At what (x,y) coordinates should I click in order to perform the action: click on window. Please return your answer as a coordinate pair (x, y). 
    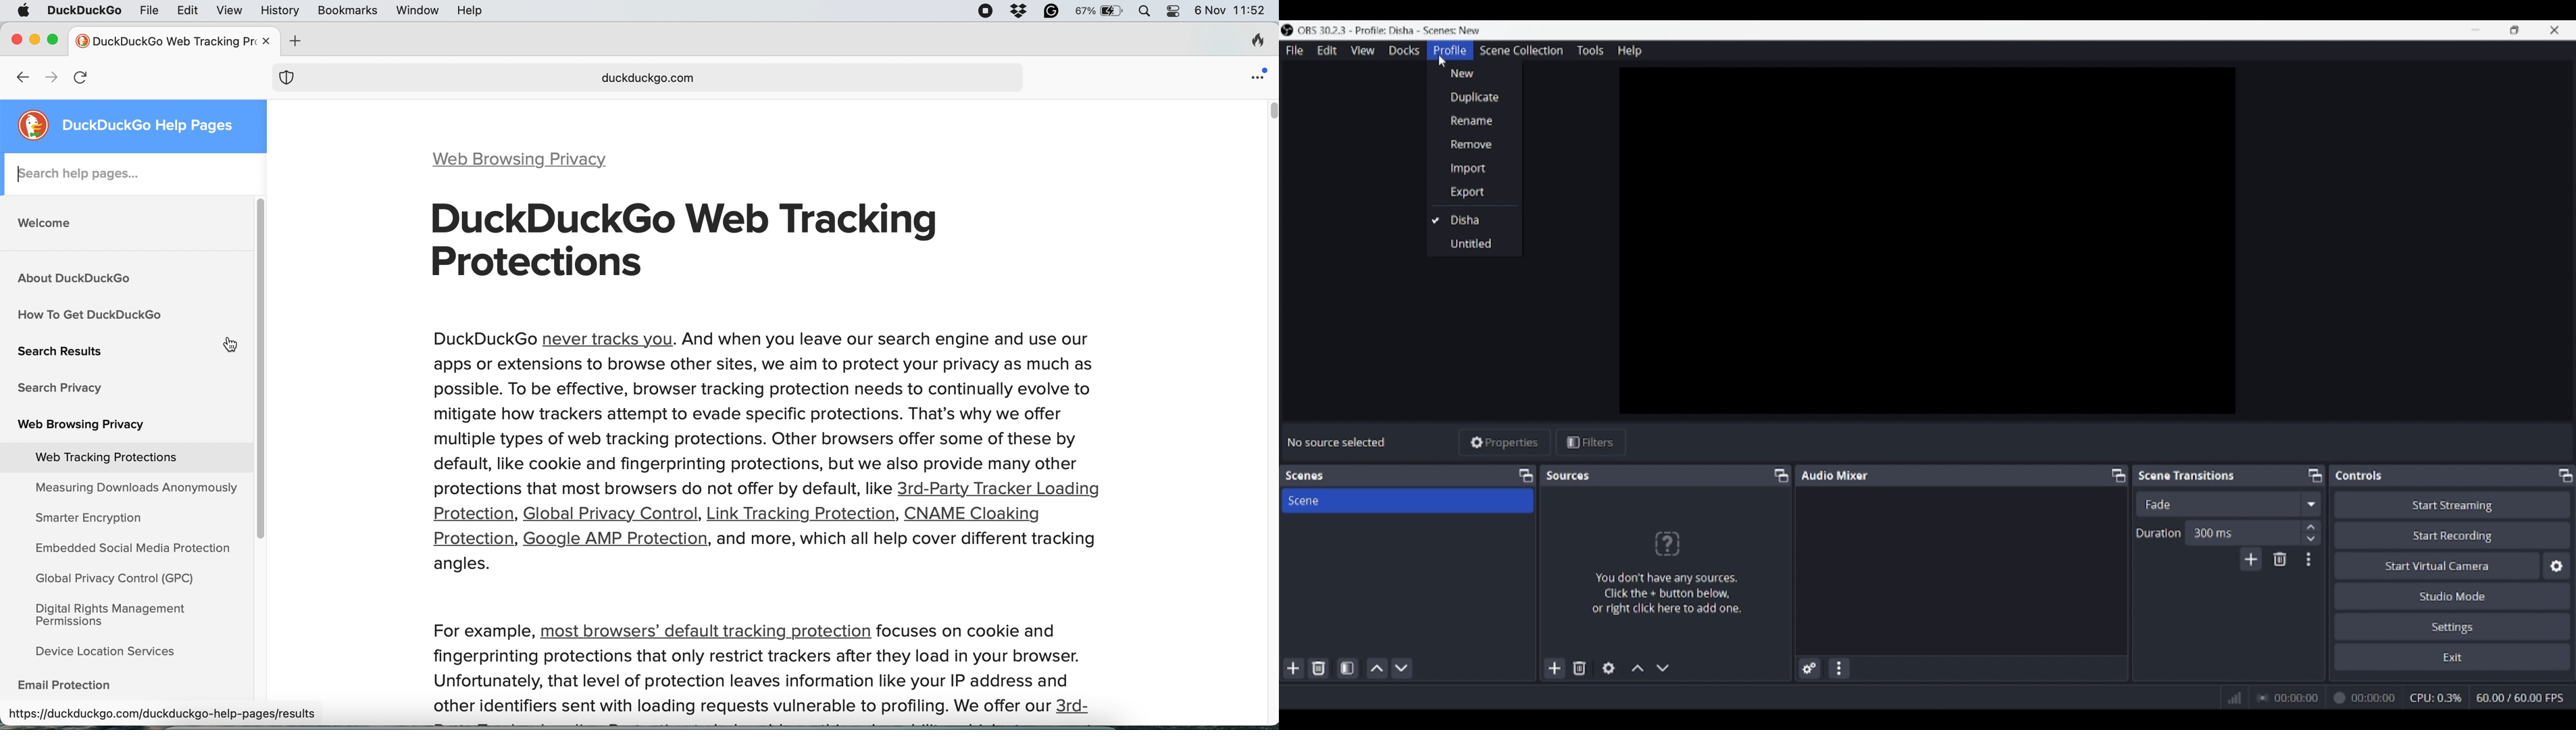
    Looking at the image, I should click on (415, 9).